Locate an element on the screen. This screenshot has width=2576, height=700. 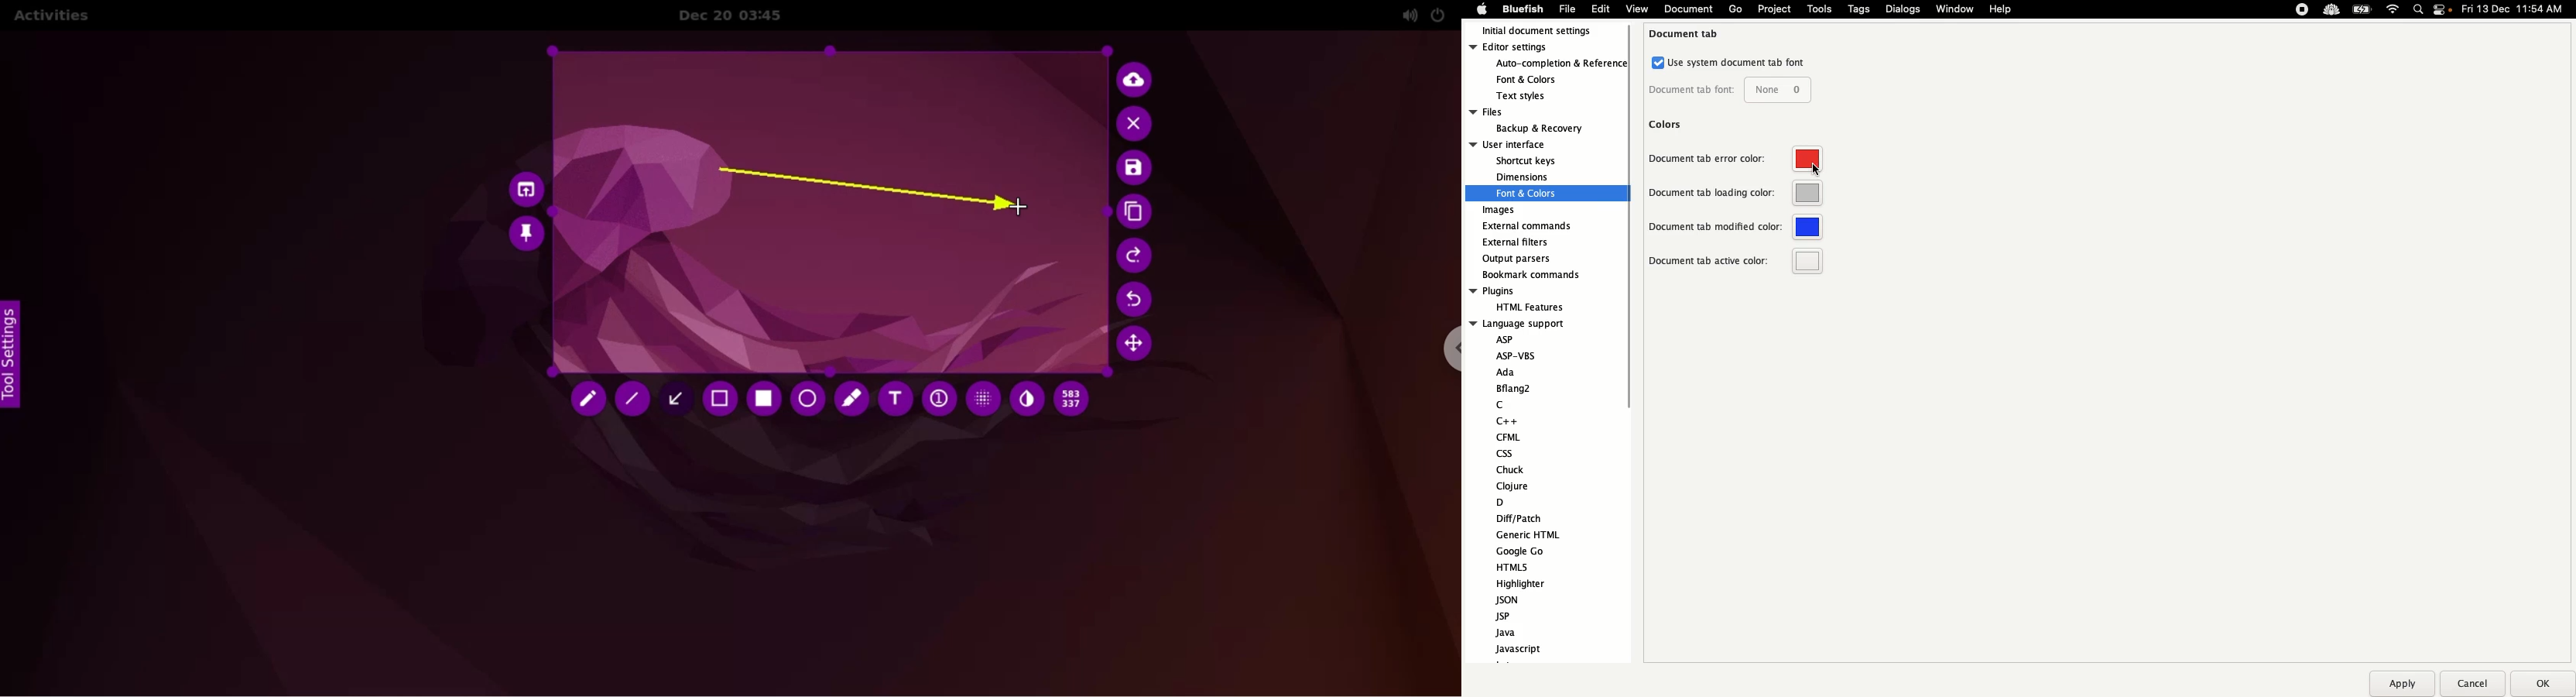
Search is located at coordinates (2419, 11).